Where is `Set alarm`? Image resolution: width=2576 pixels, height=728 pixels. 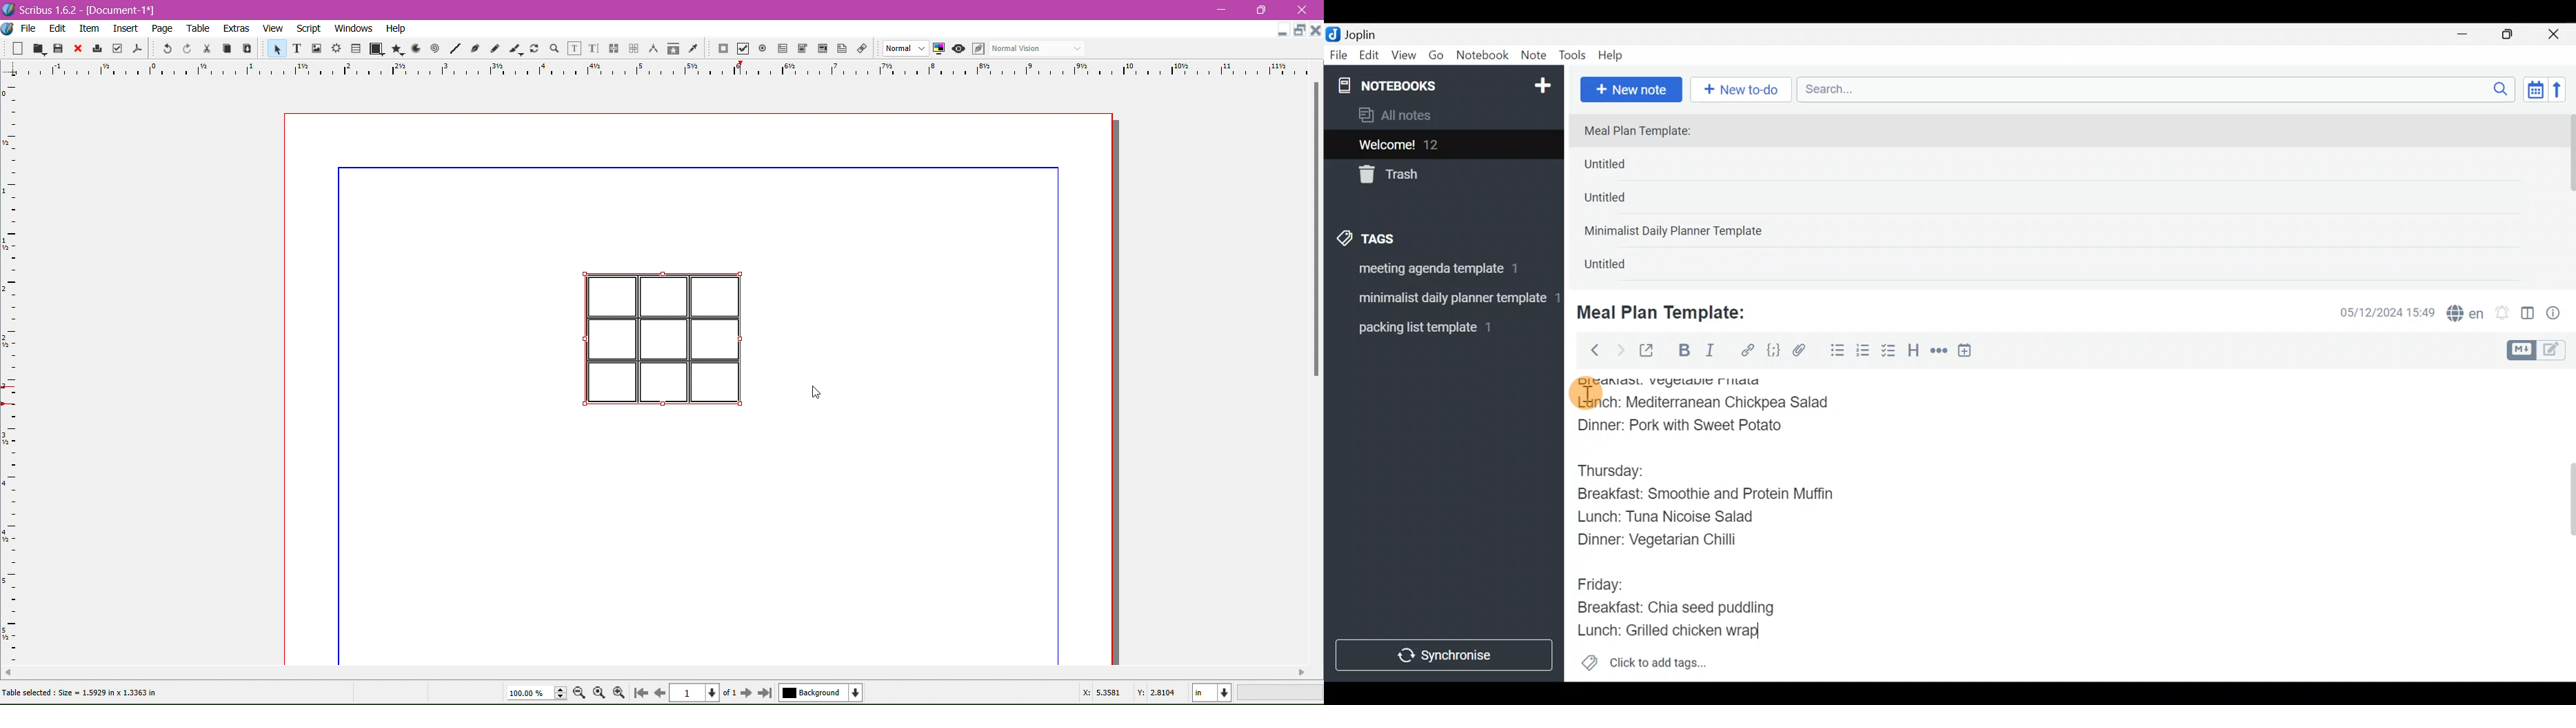 Set alarm is located at coordinates (2504, 314).